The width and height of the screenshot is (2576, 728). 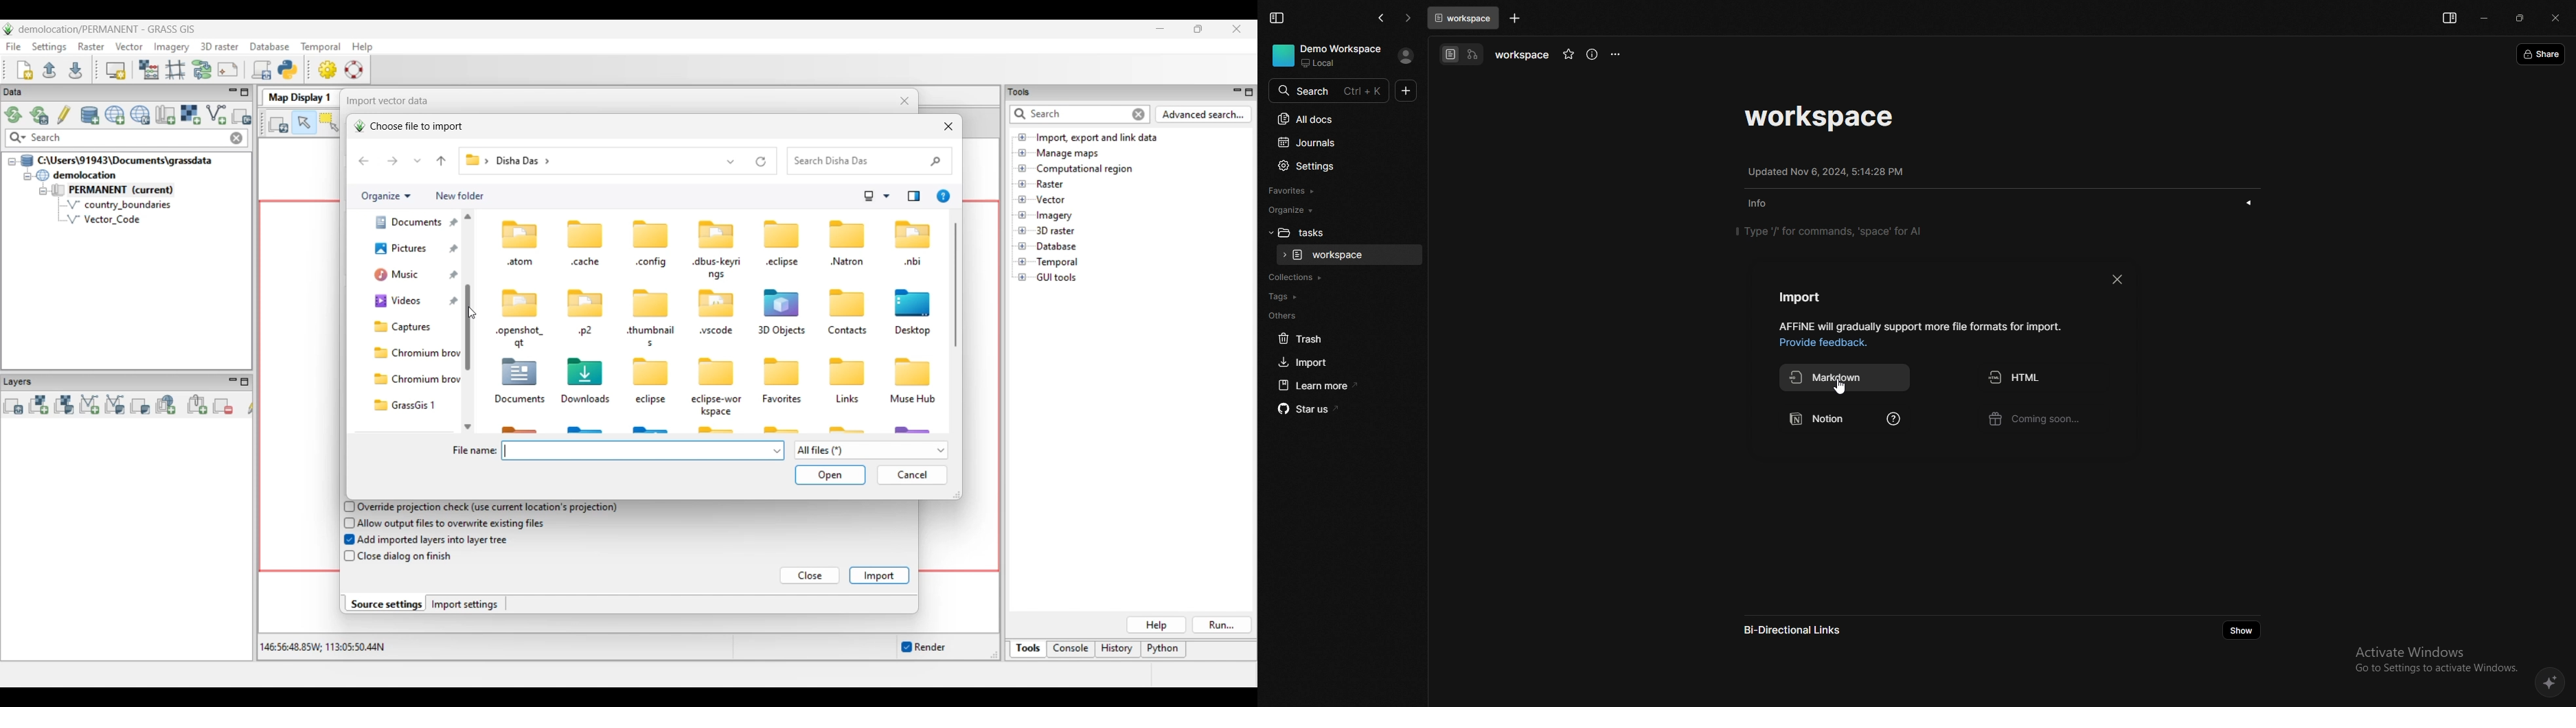 I want to click on show, so click(x=2249, y=202).